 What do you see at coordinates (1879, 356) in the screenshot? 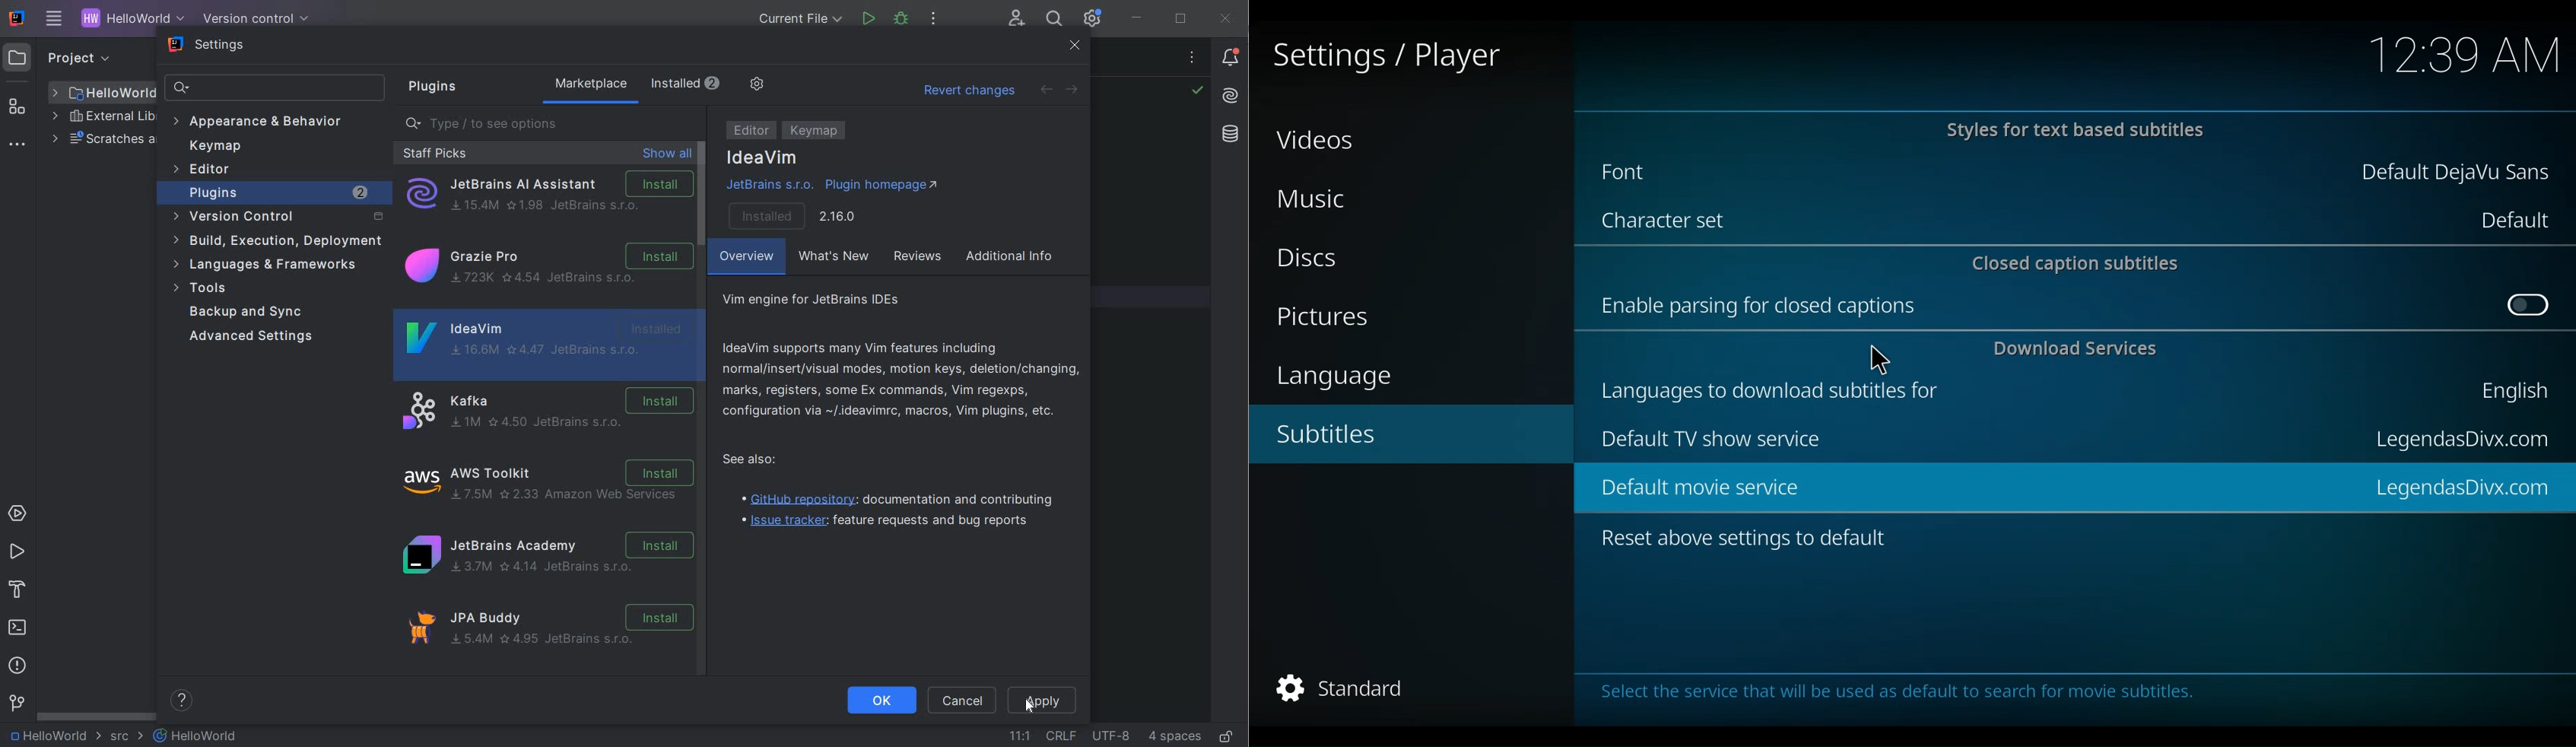
I see `cursor` at bounding box center [1879, 356].